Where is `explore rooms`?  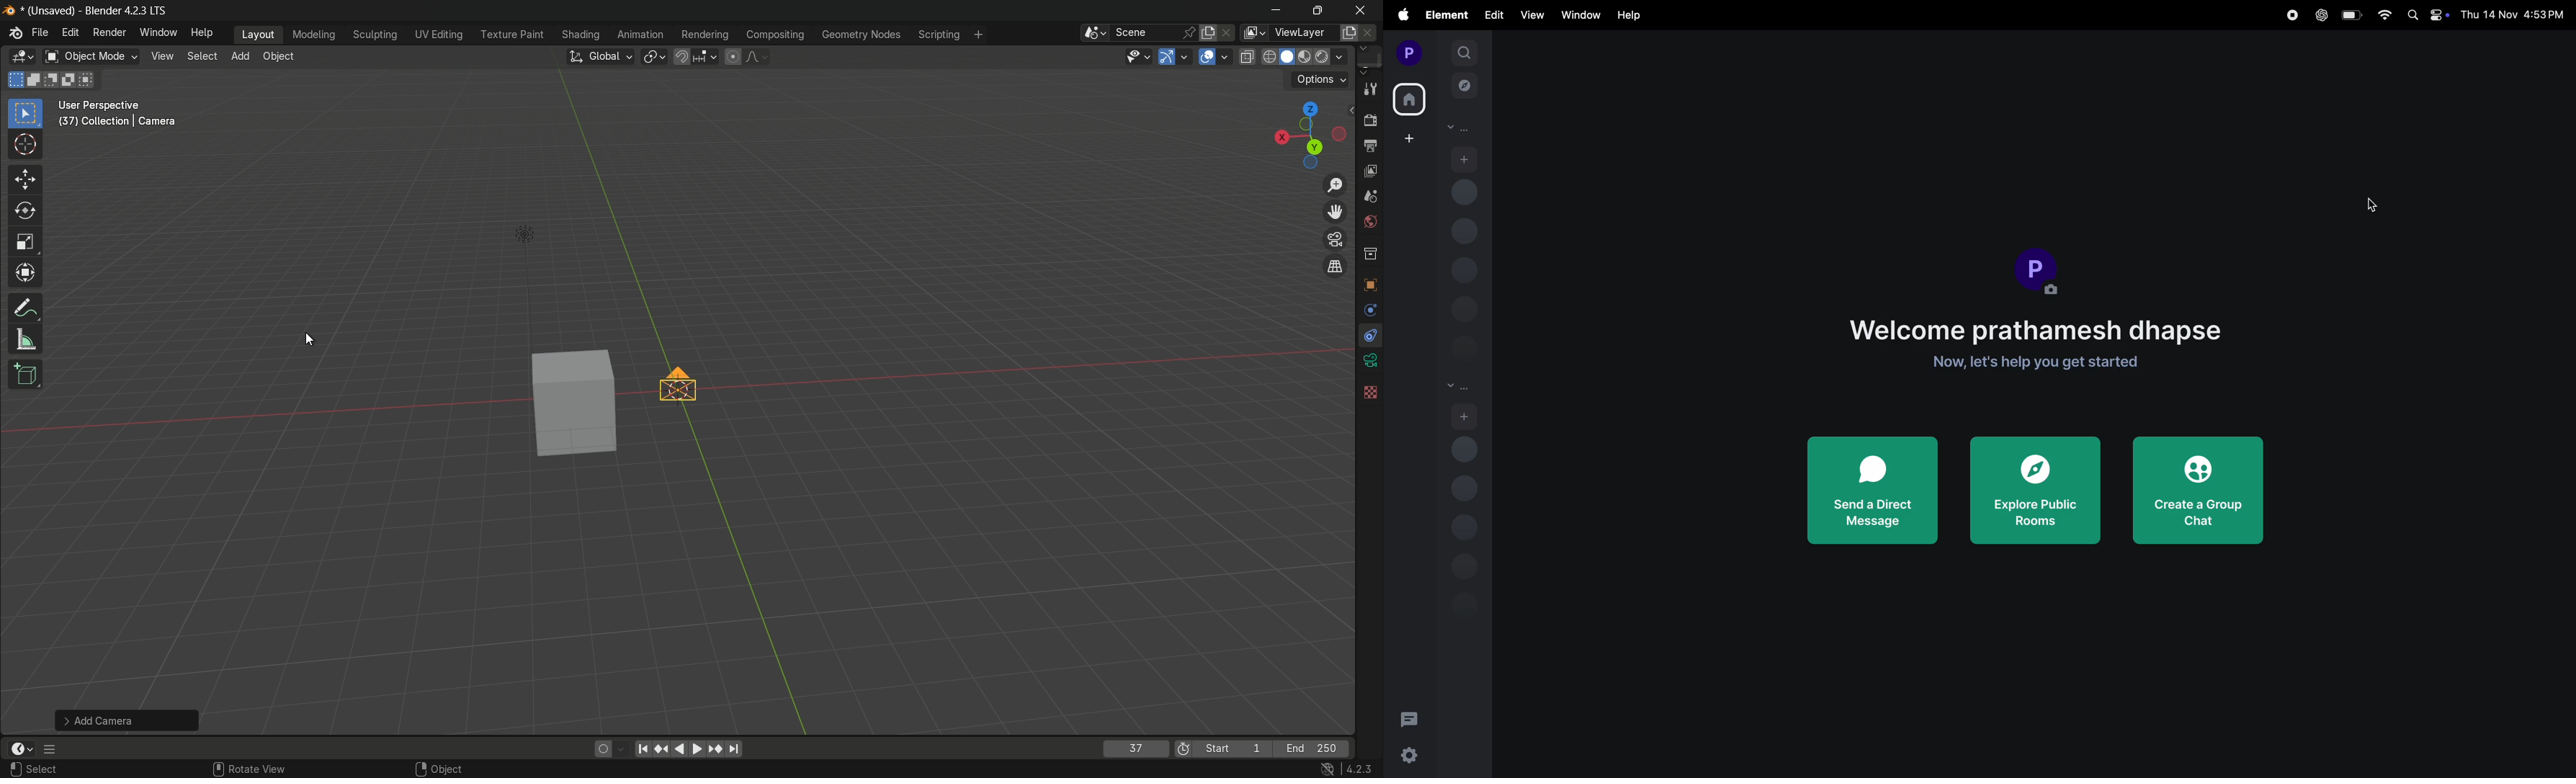 explore rooms is located at coordinates (1464, 83).